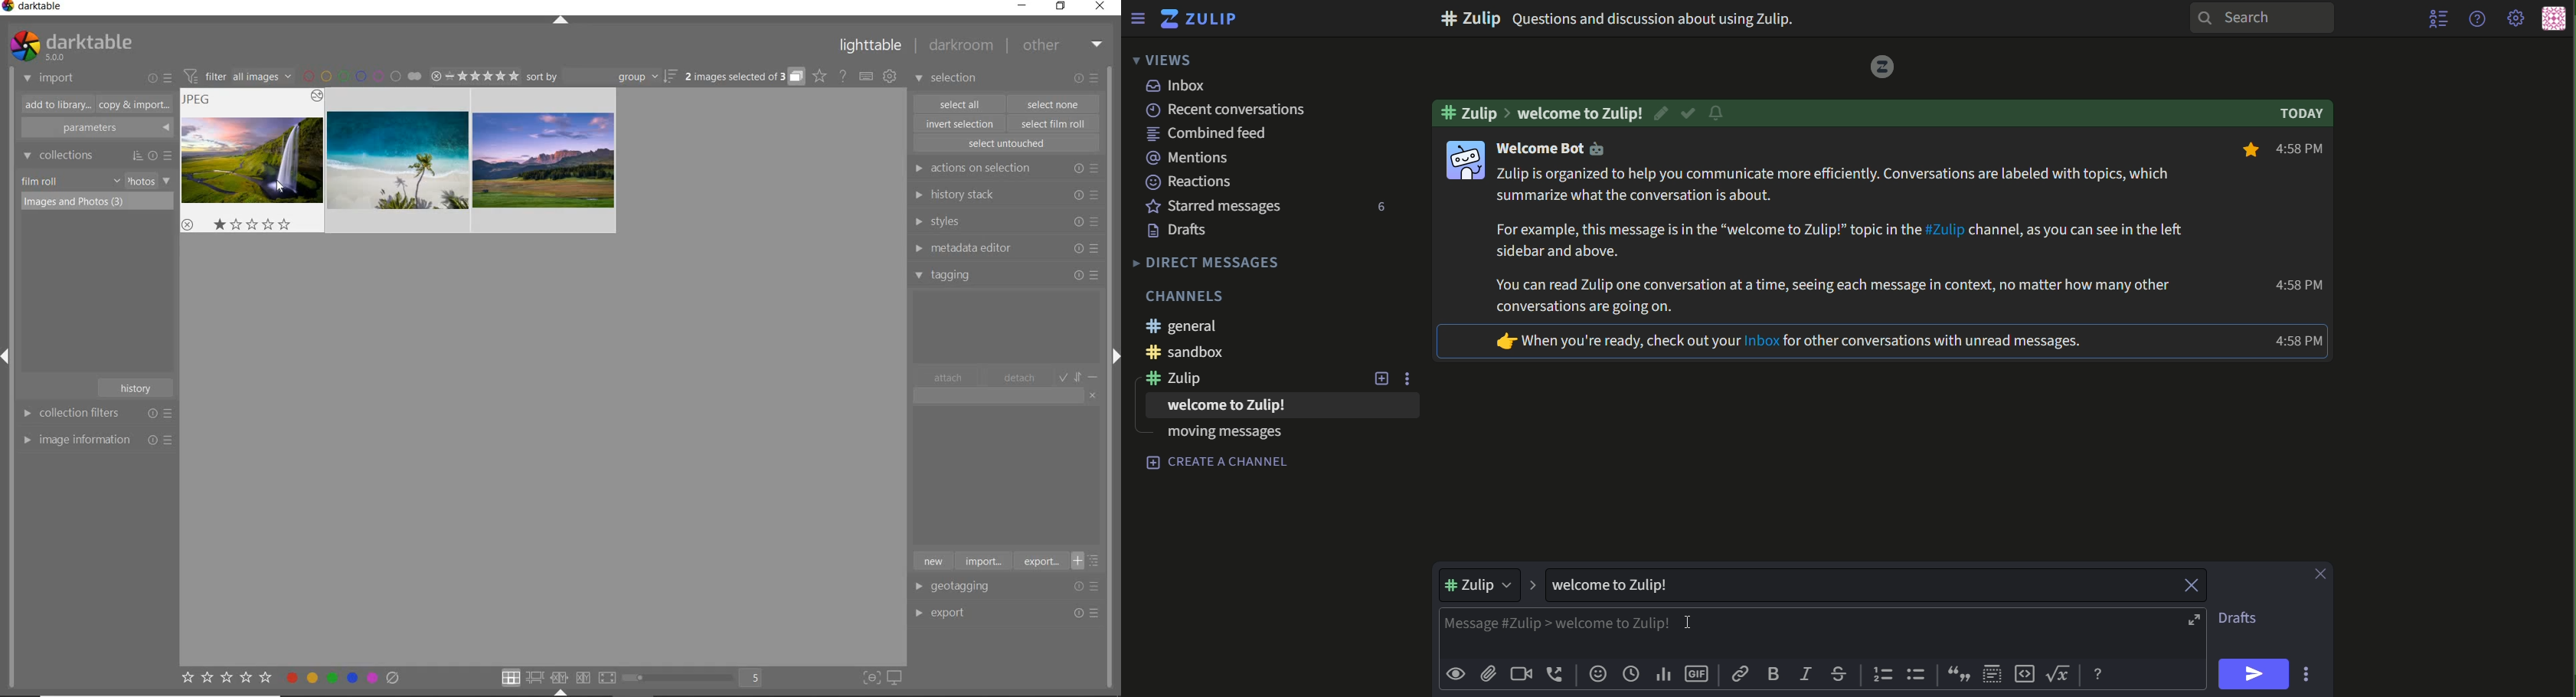 The image size is (2576, 700). Describe the element at coordinates (2183, 584) in the screenshot. I see `close` at that location.